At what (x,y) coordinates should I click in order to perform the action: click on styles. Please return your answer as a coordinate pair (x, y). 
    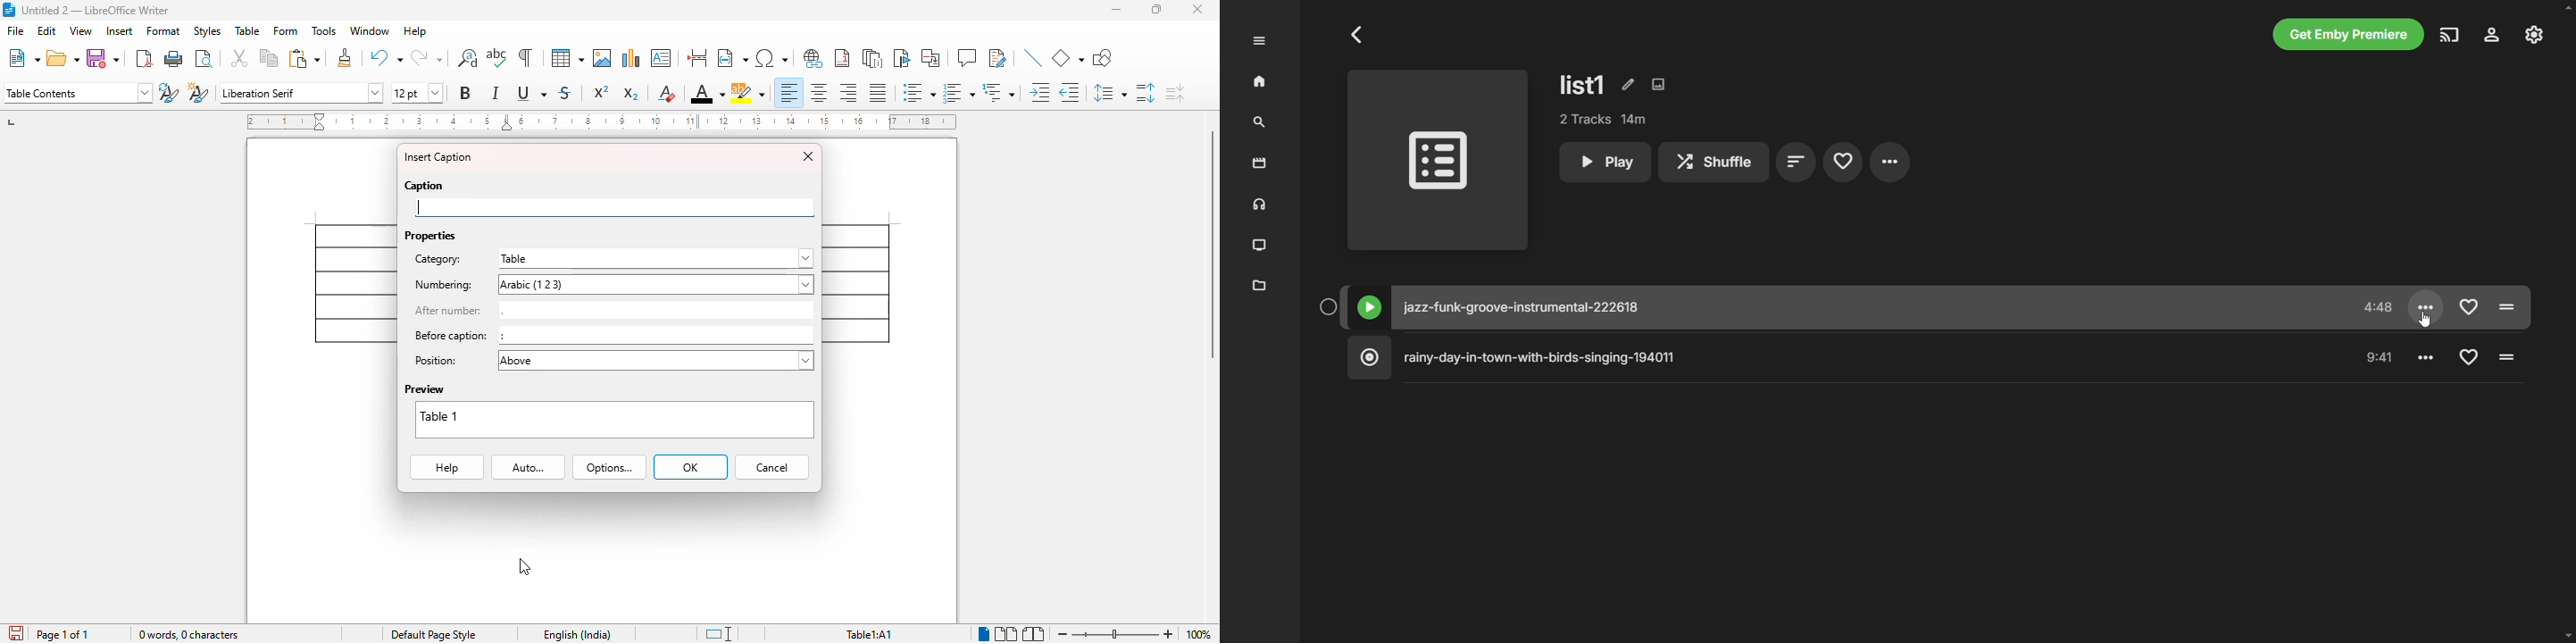
    Looking at the image, I should click on (207, 31).